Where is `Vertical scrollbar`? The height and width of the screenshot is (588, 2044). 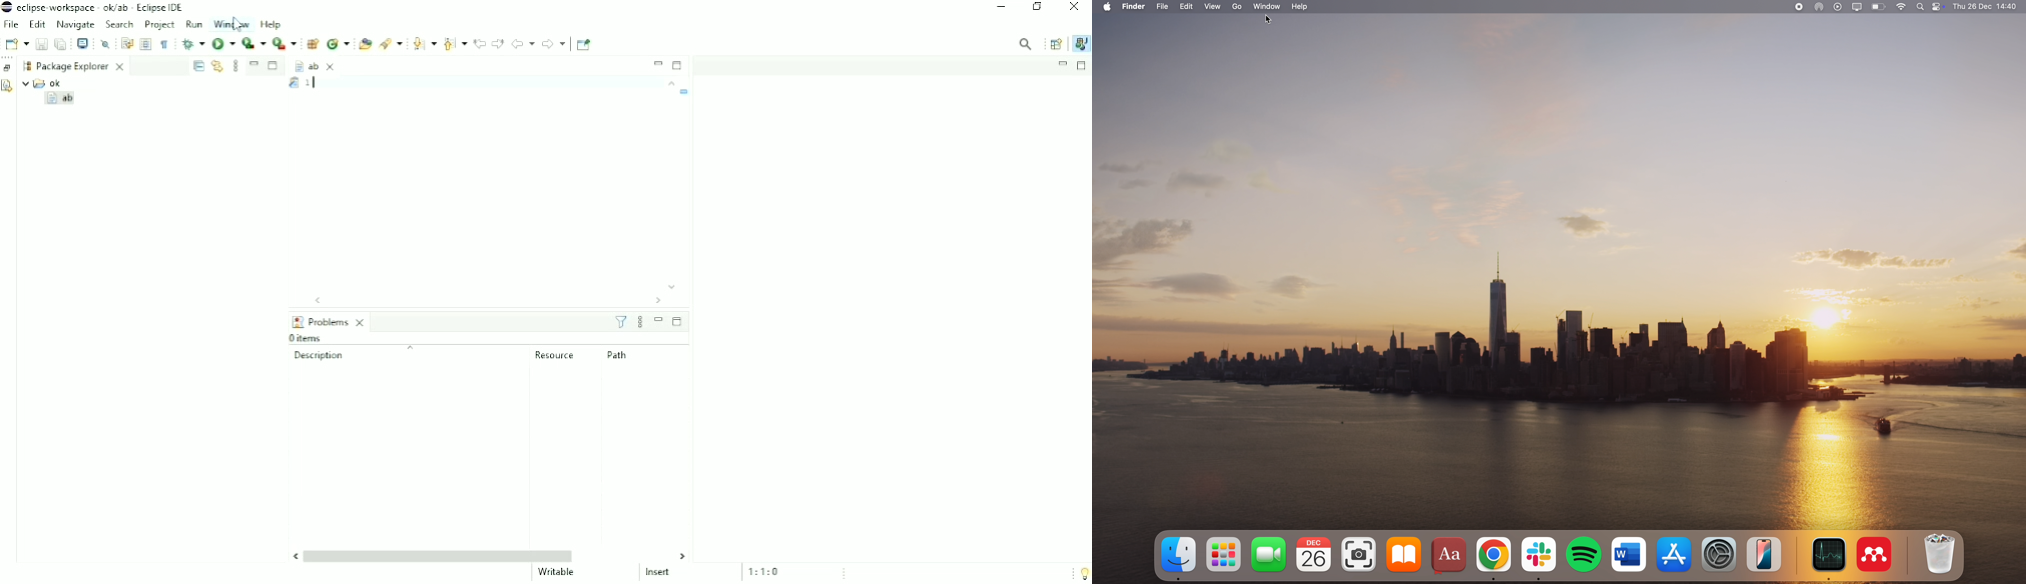
Vertical scrollbar is located at coordinates (671, 186).